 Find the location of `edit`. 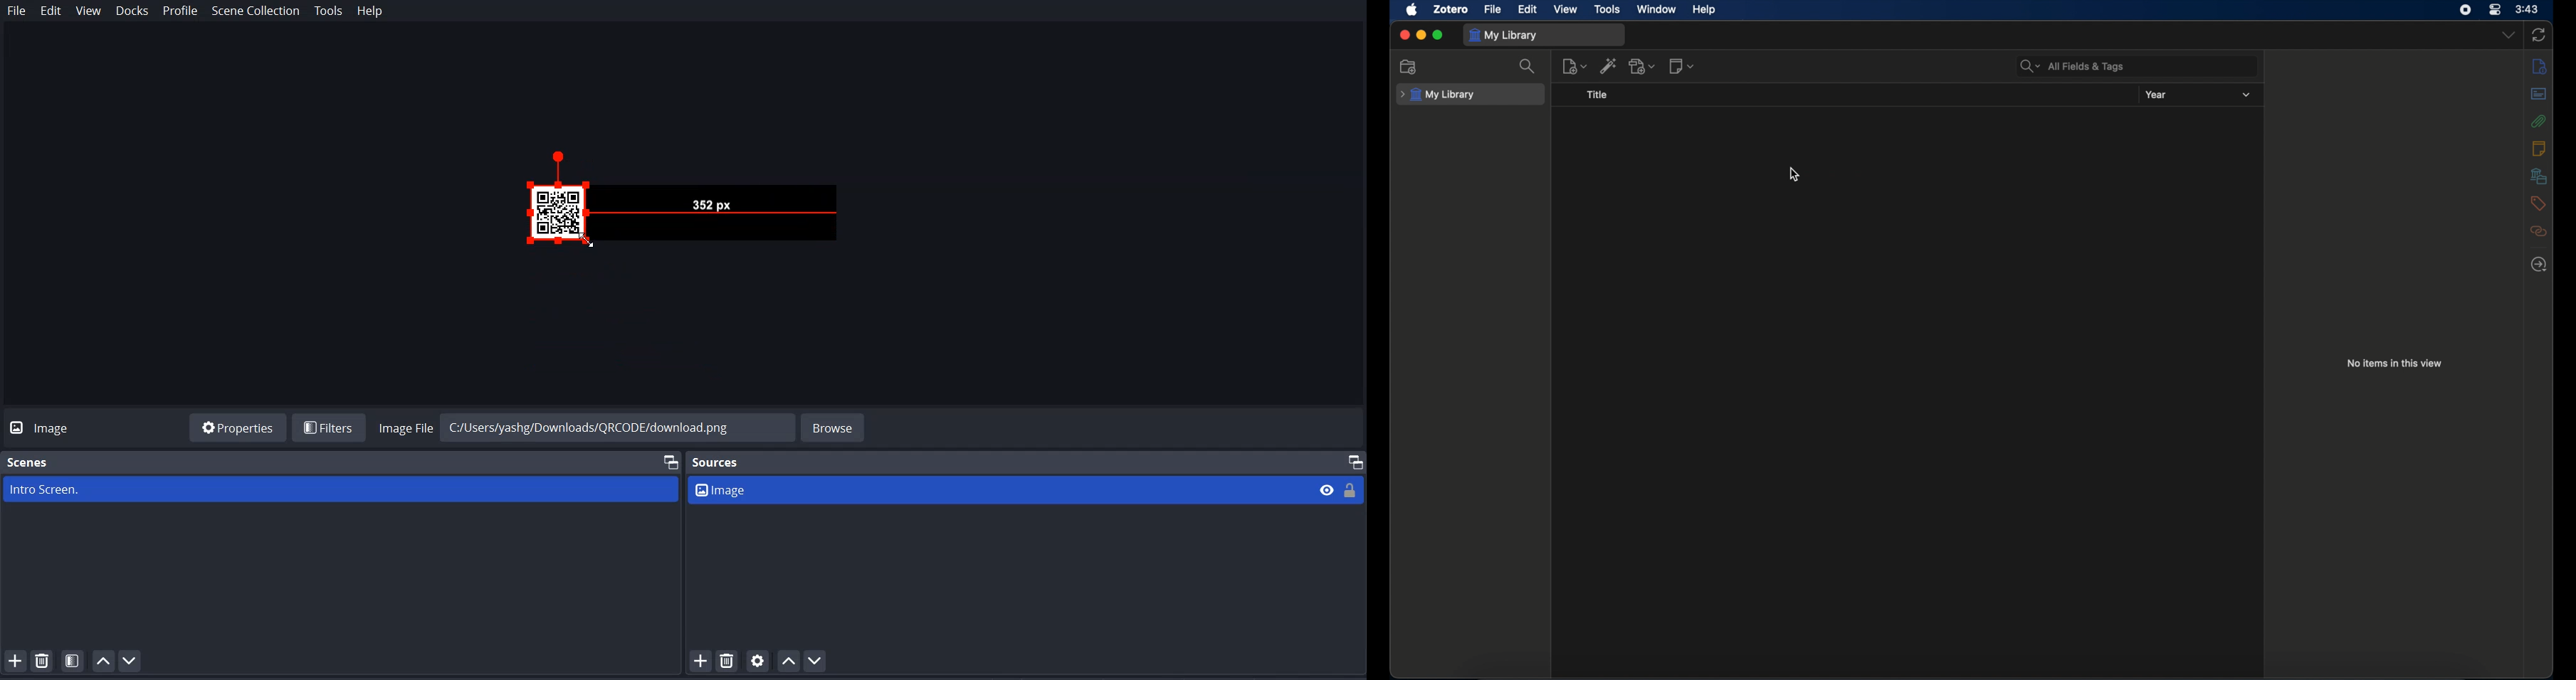

edit is located at coordinates (1527, 9).